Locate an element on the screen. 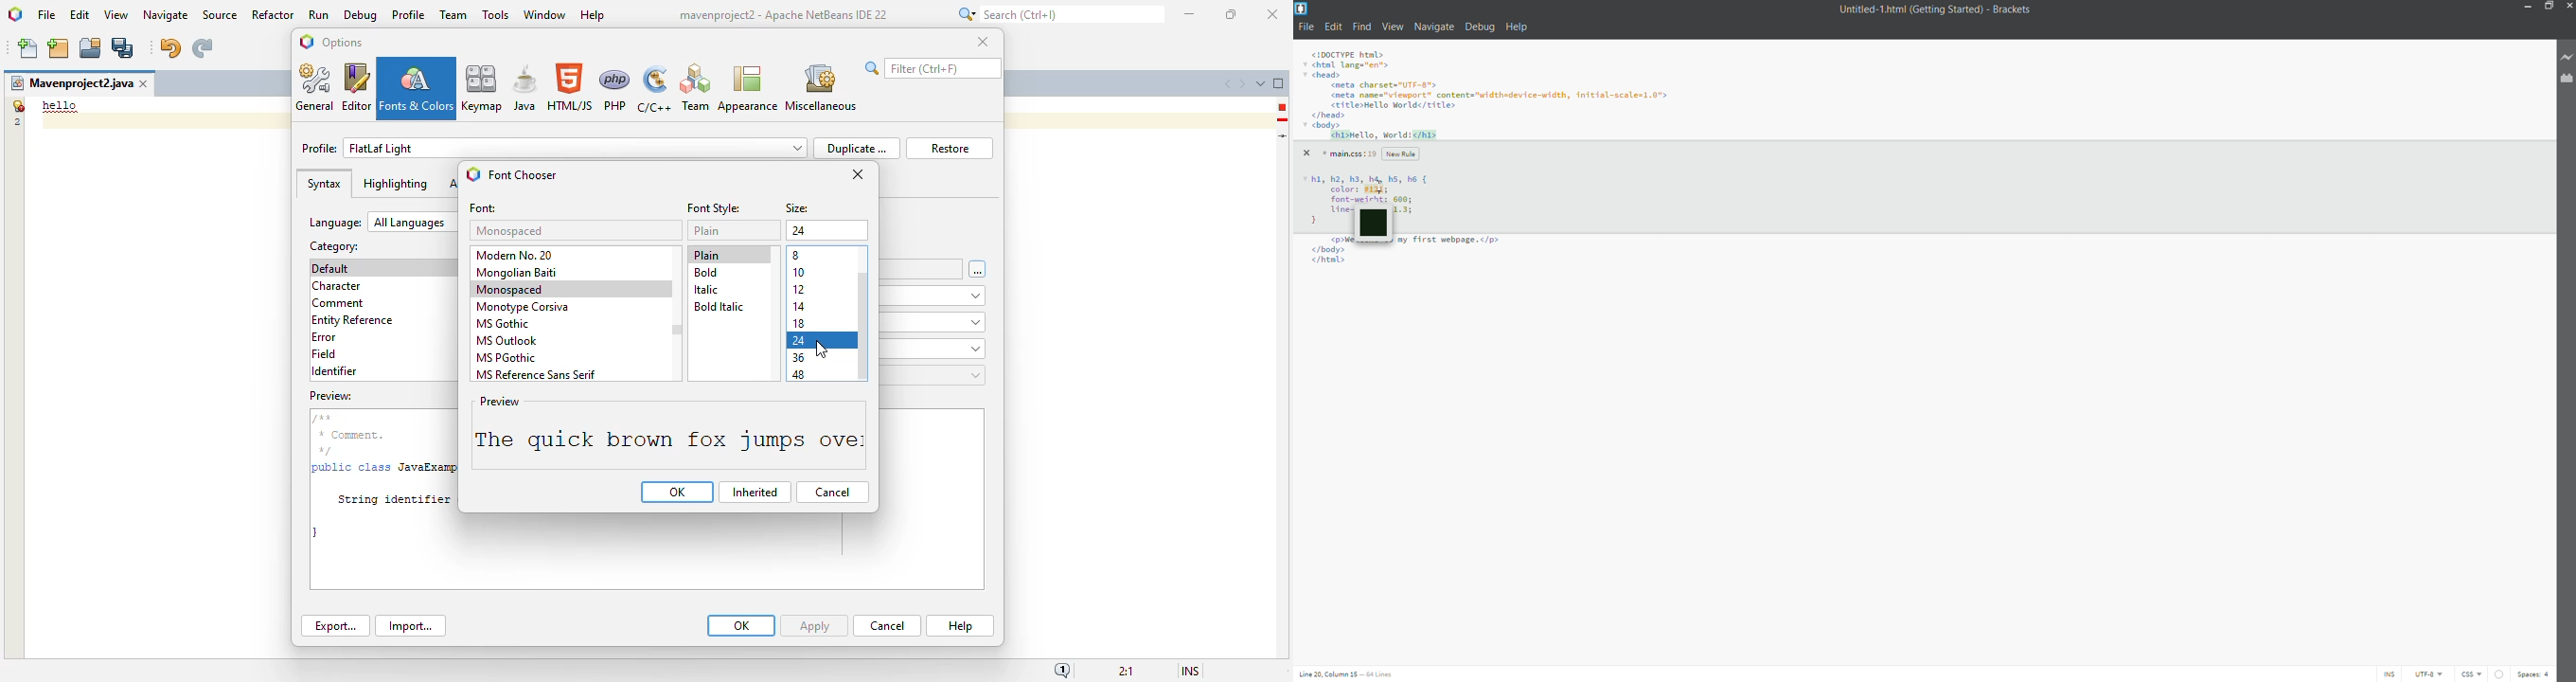 The width and height of the screenshot is (2576, 700). 14 is located at coordinates (799, 307).